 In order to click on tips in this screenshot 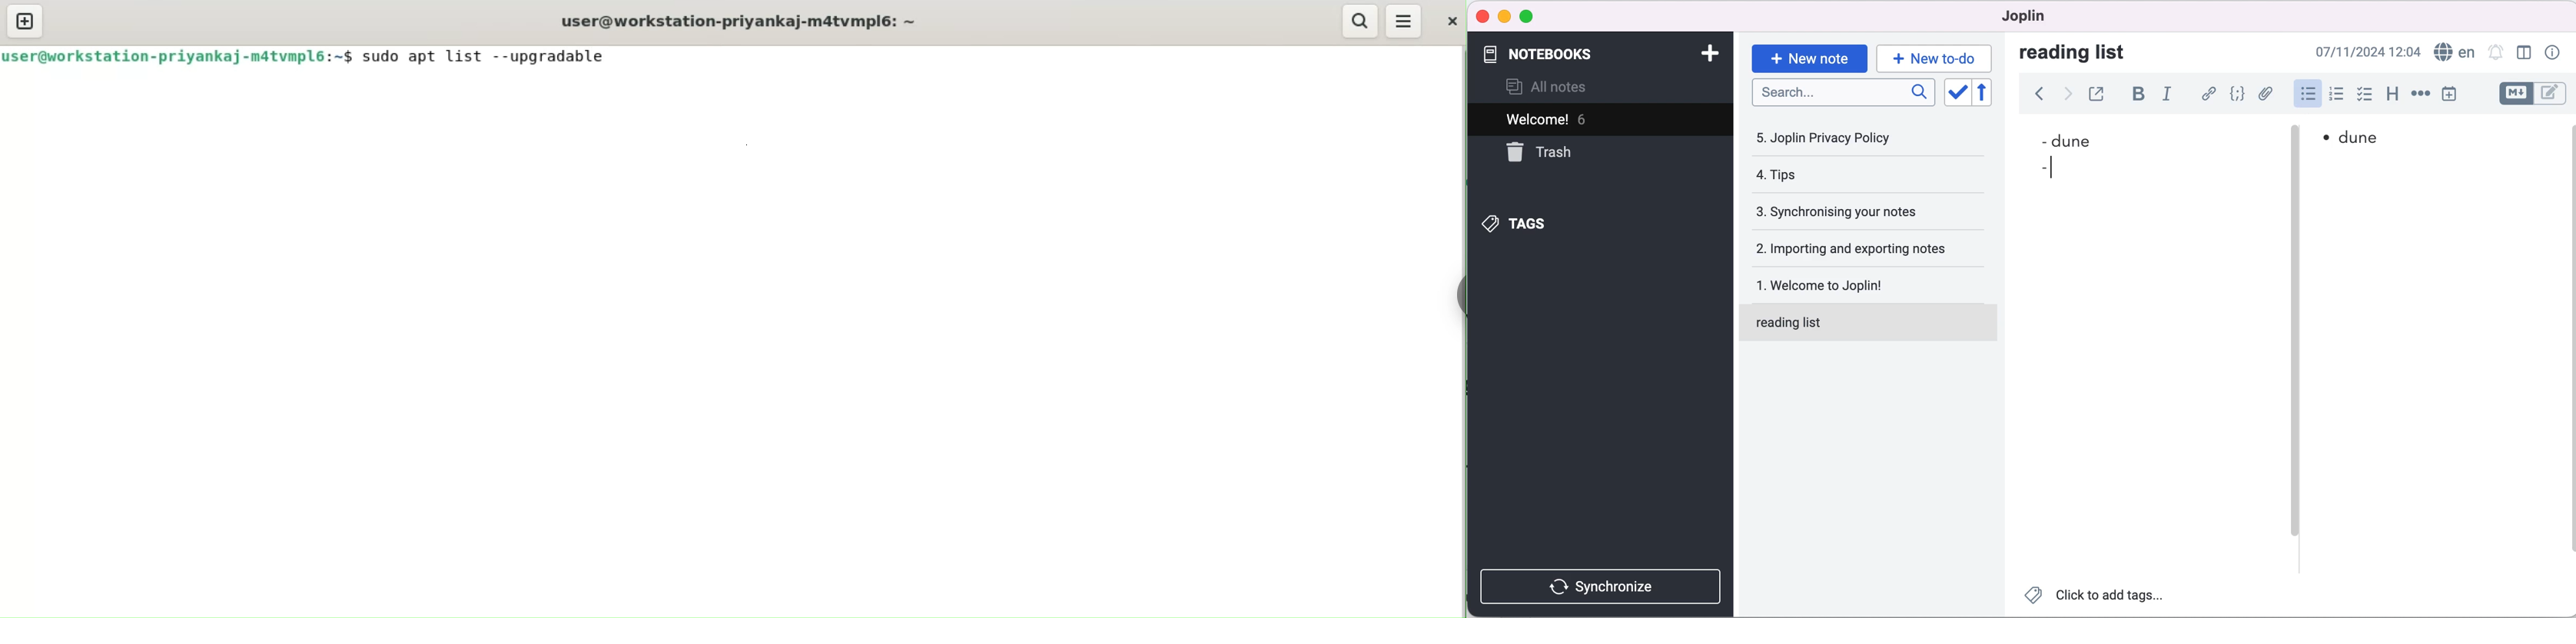, I will do `click(1846, 175)`.